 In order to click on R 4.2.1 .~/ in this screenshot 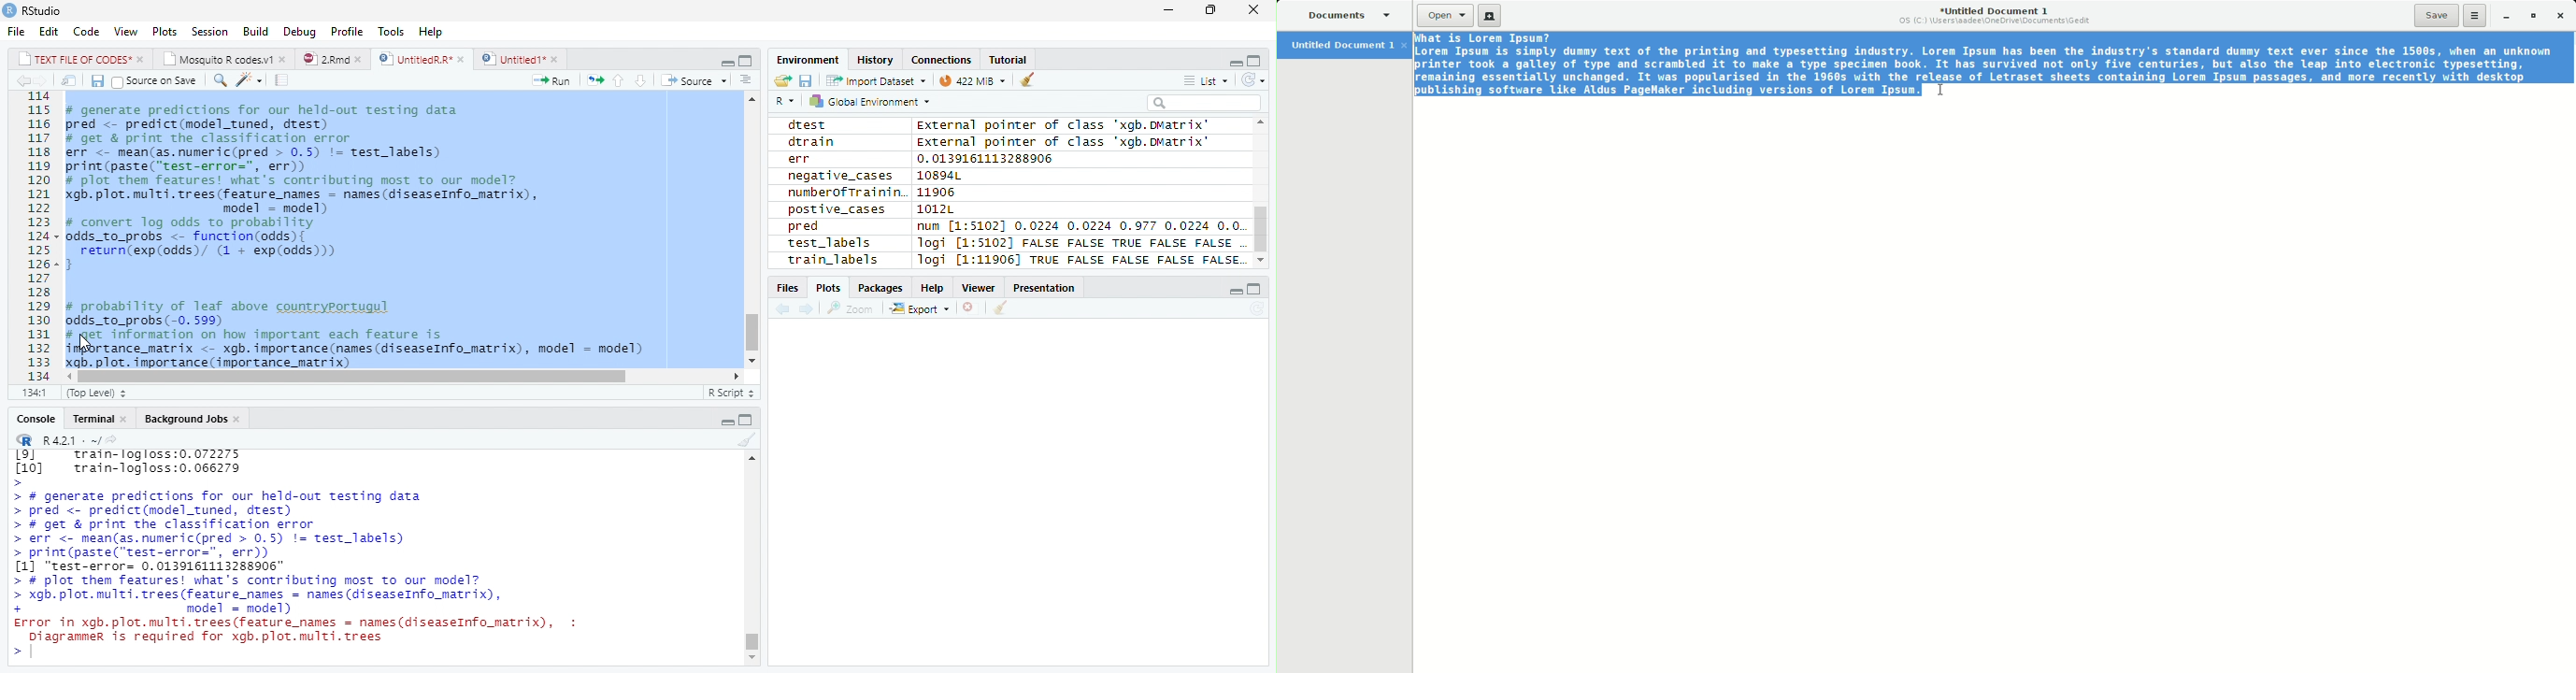, I will do `click(69, 439)`.